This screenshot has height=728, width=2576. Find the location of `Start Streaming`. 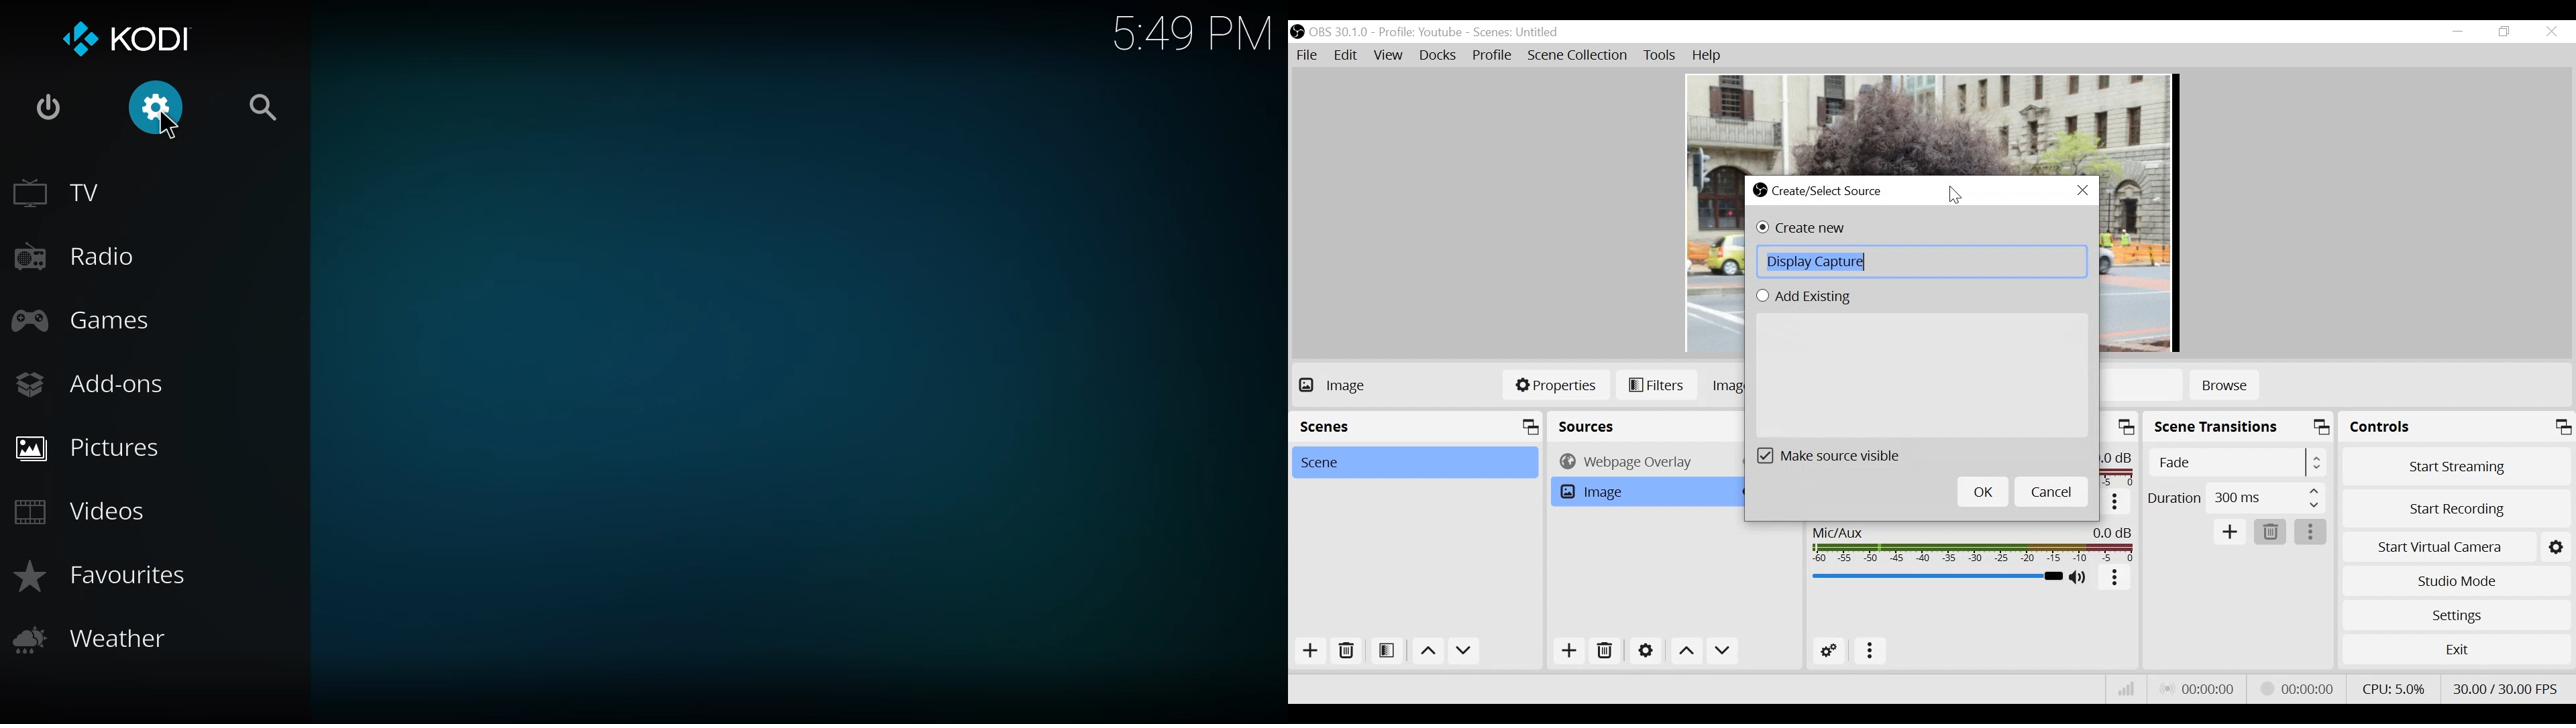

Start Streaming is located at coordinates (2457, 467).